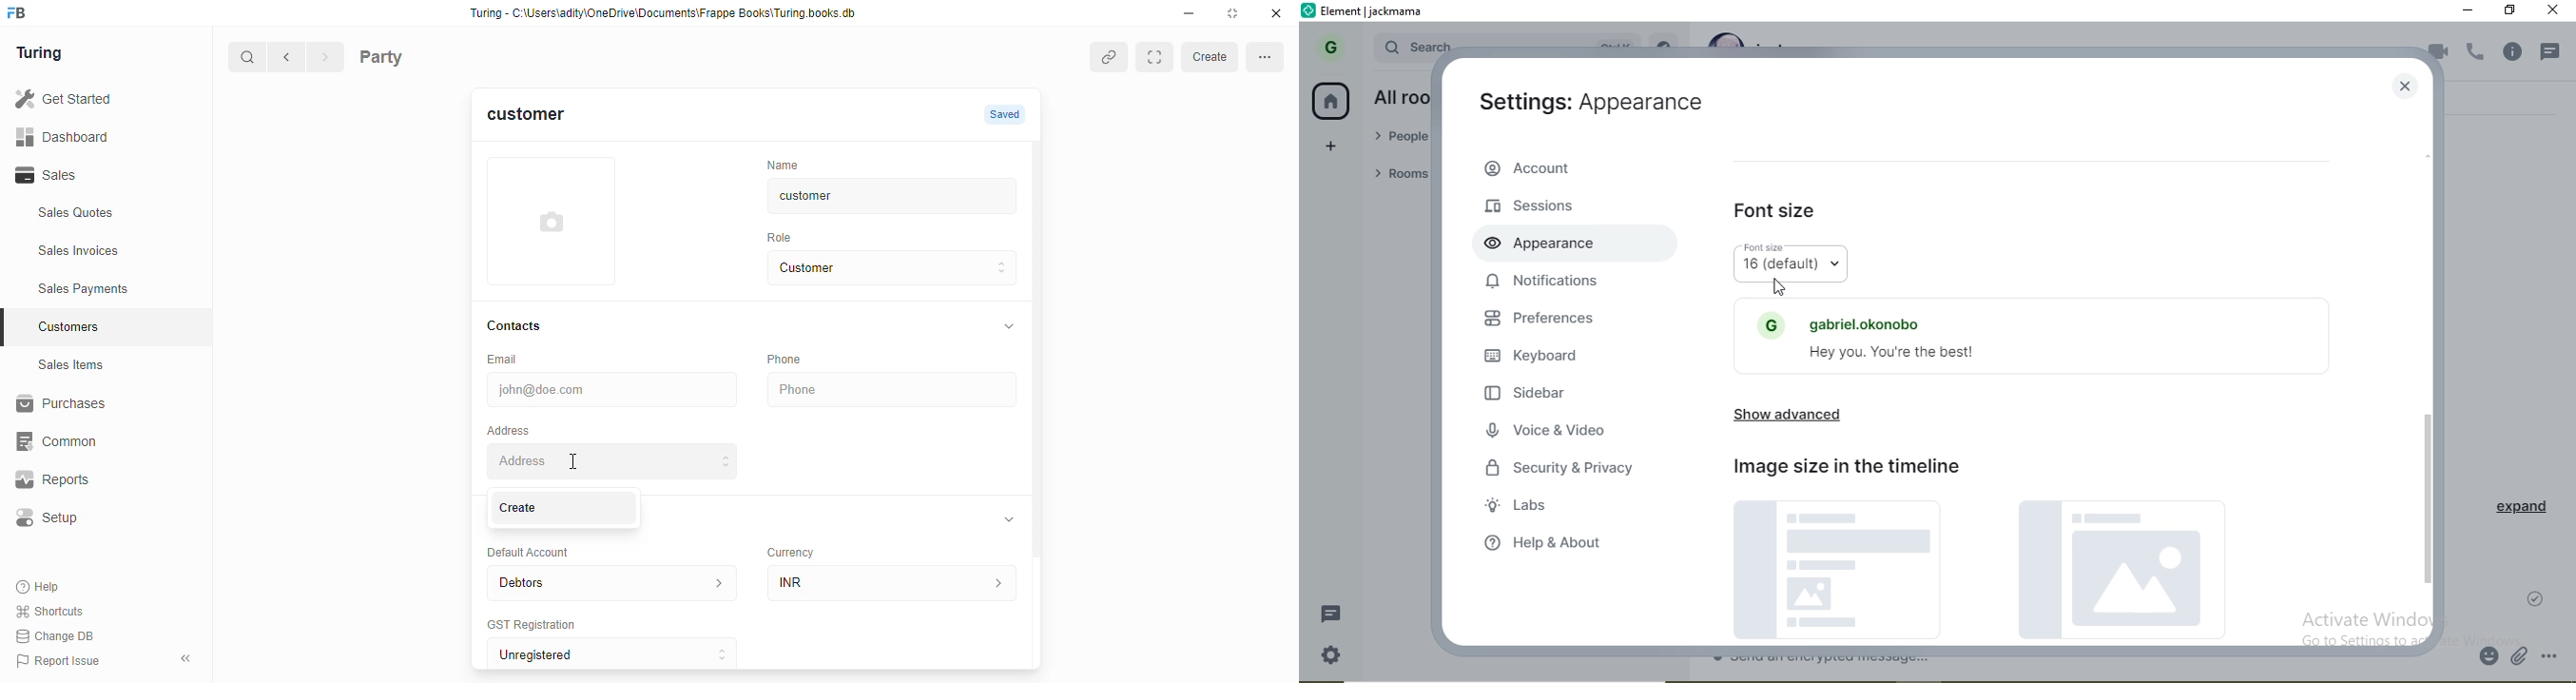  Describe the element at coordinates (2469, 11) in the screenshot. I see `minimise` at that location.